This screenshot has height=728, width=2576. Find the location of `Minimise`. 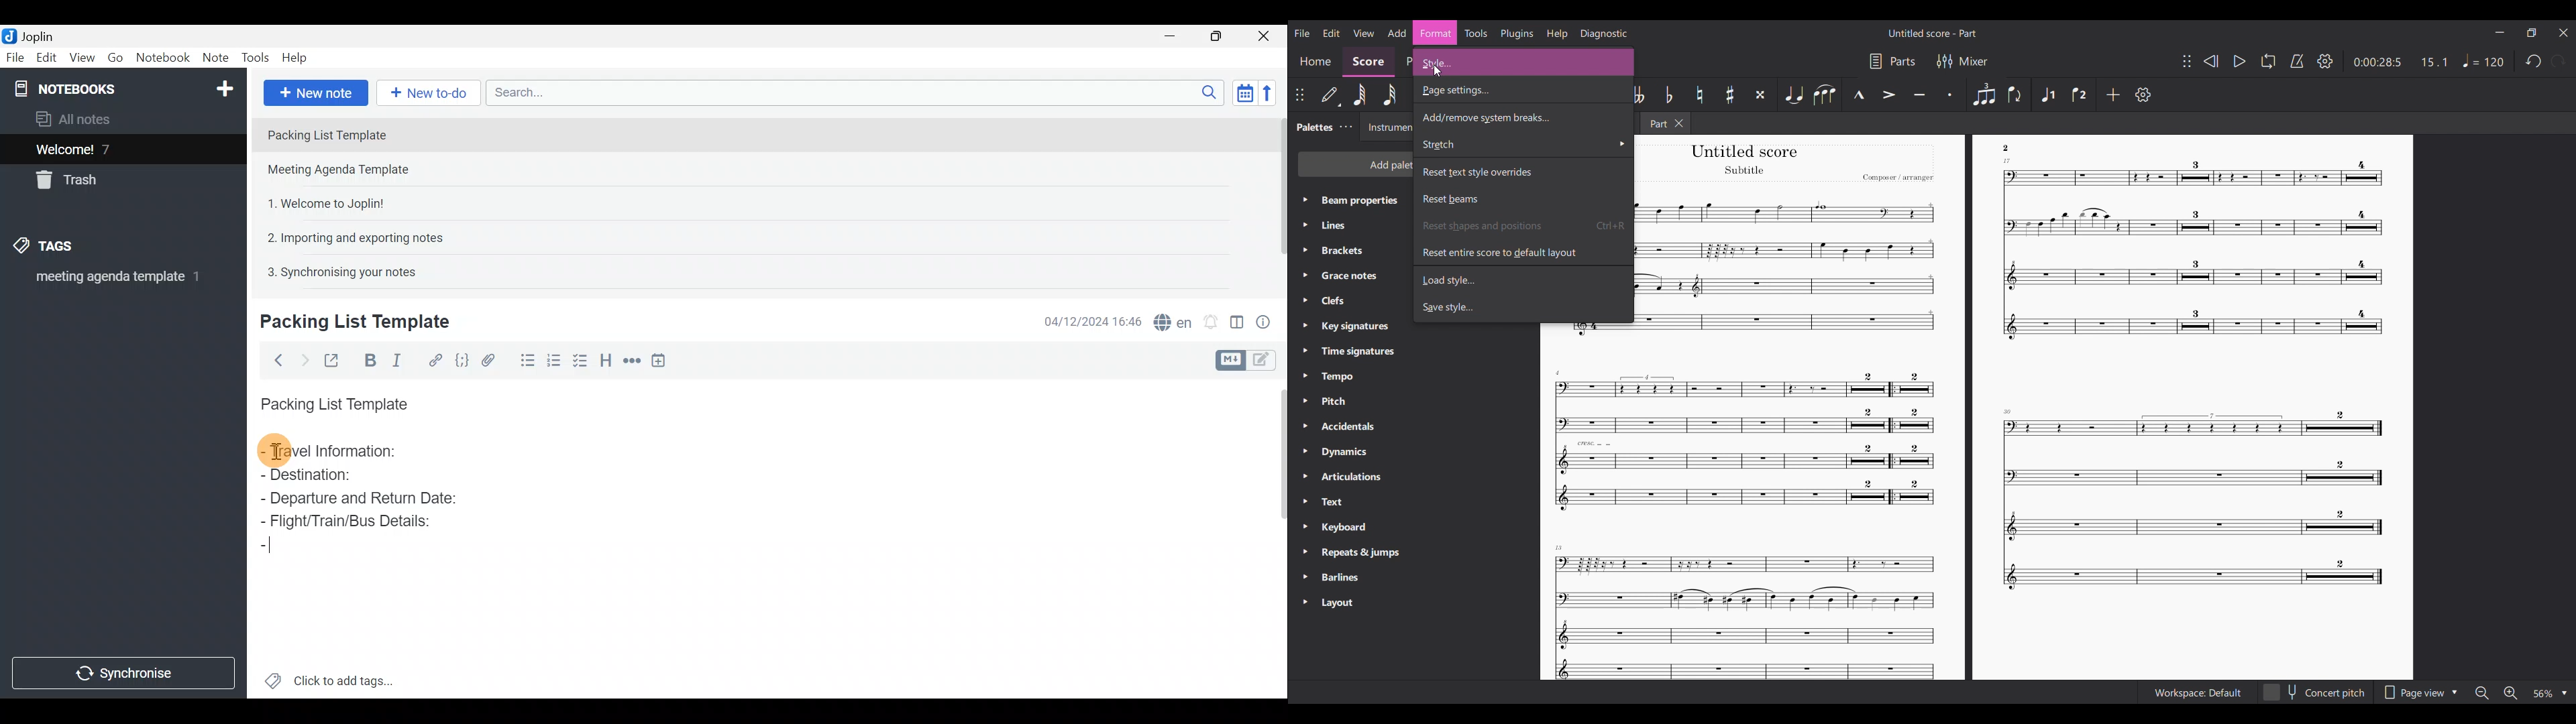

Minimise is located at coordinates (1177, 38).